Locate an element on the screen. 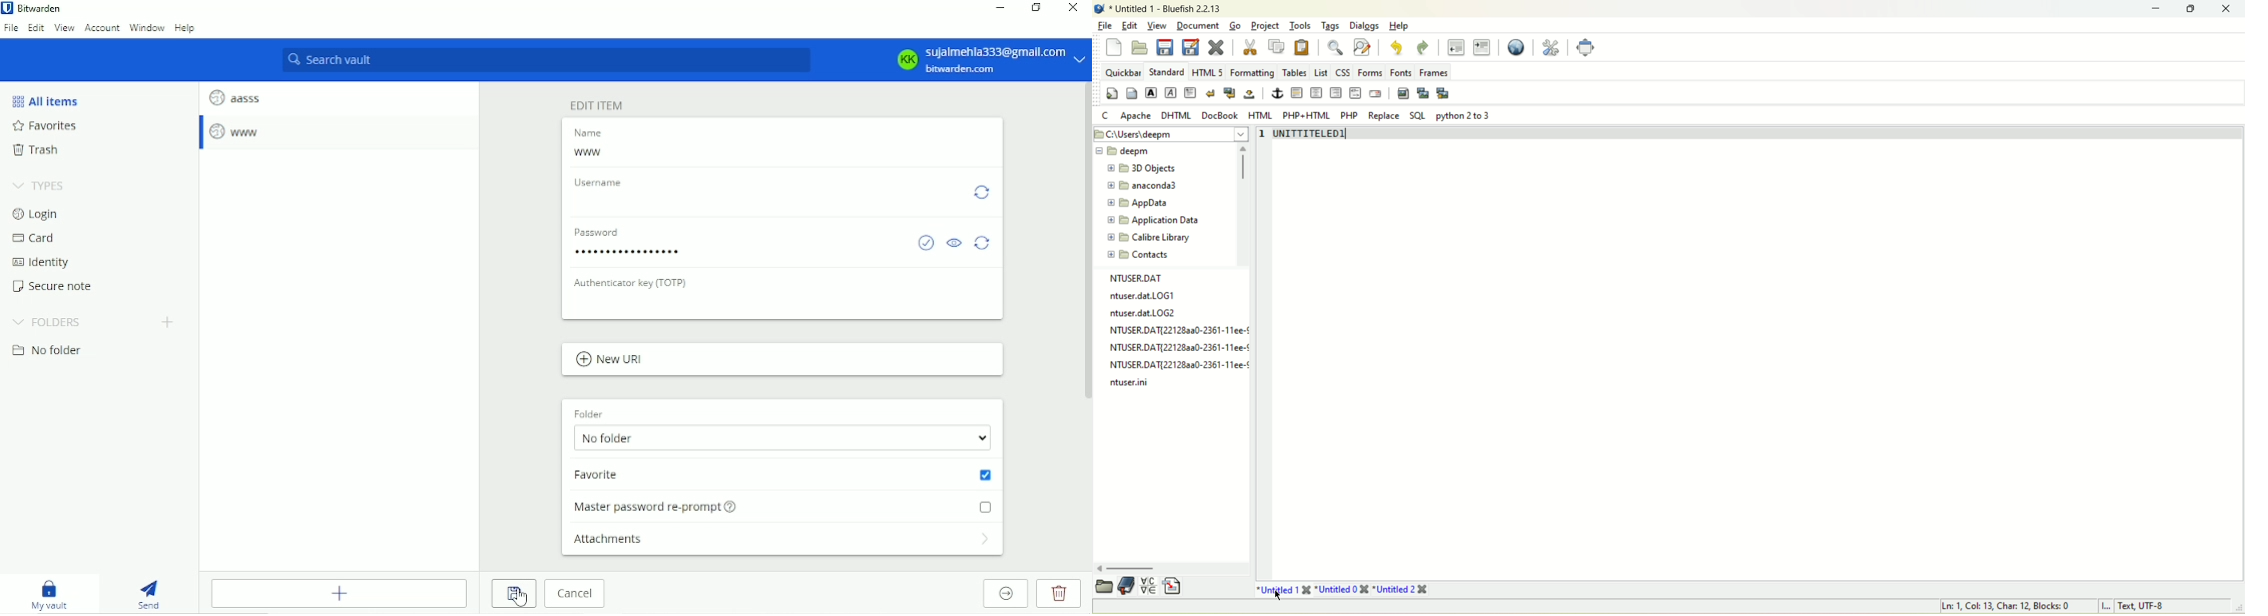  open file is located at coordinates (1139, 47).